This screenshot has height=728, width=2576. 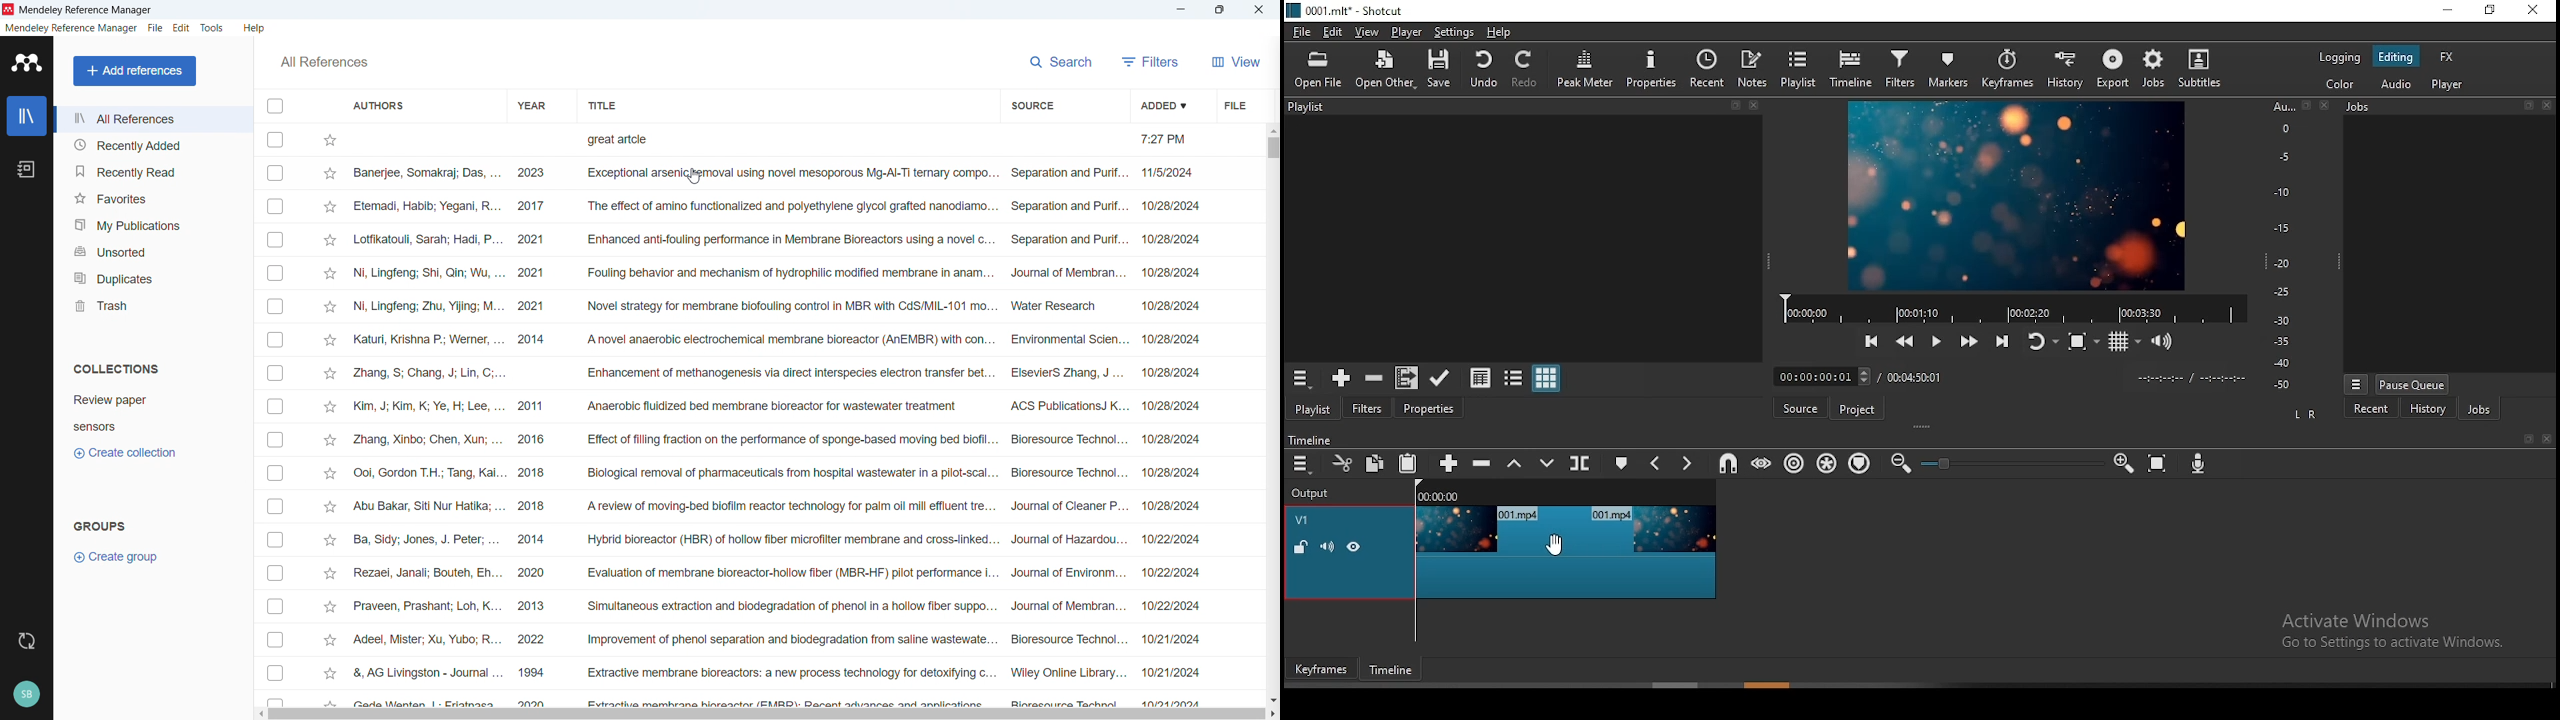 I want to click on Sort by source , so click(x=1031, y=106).